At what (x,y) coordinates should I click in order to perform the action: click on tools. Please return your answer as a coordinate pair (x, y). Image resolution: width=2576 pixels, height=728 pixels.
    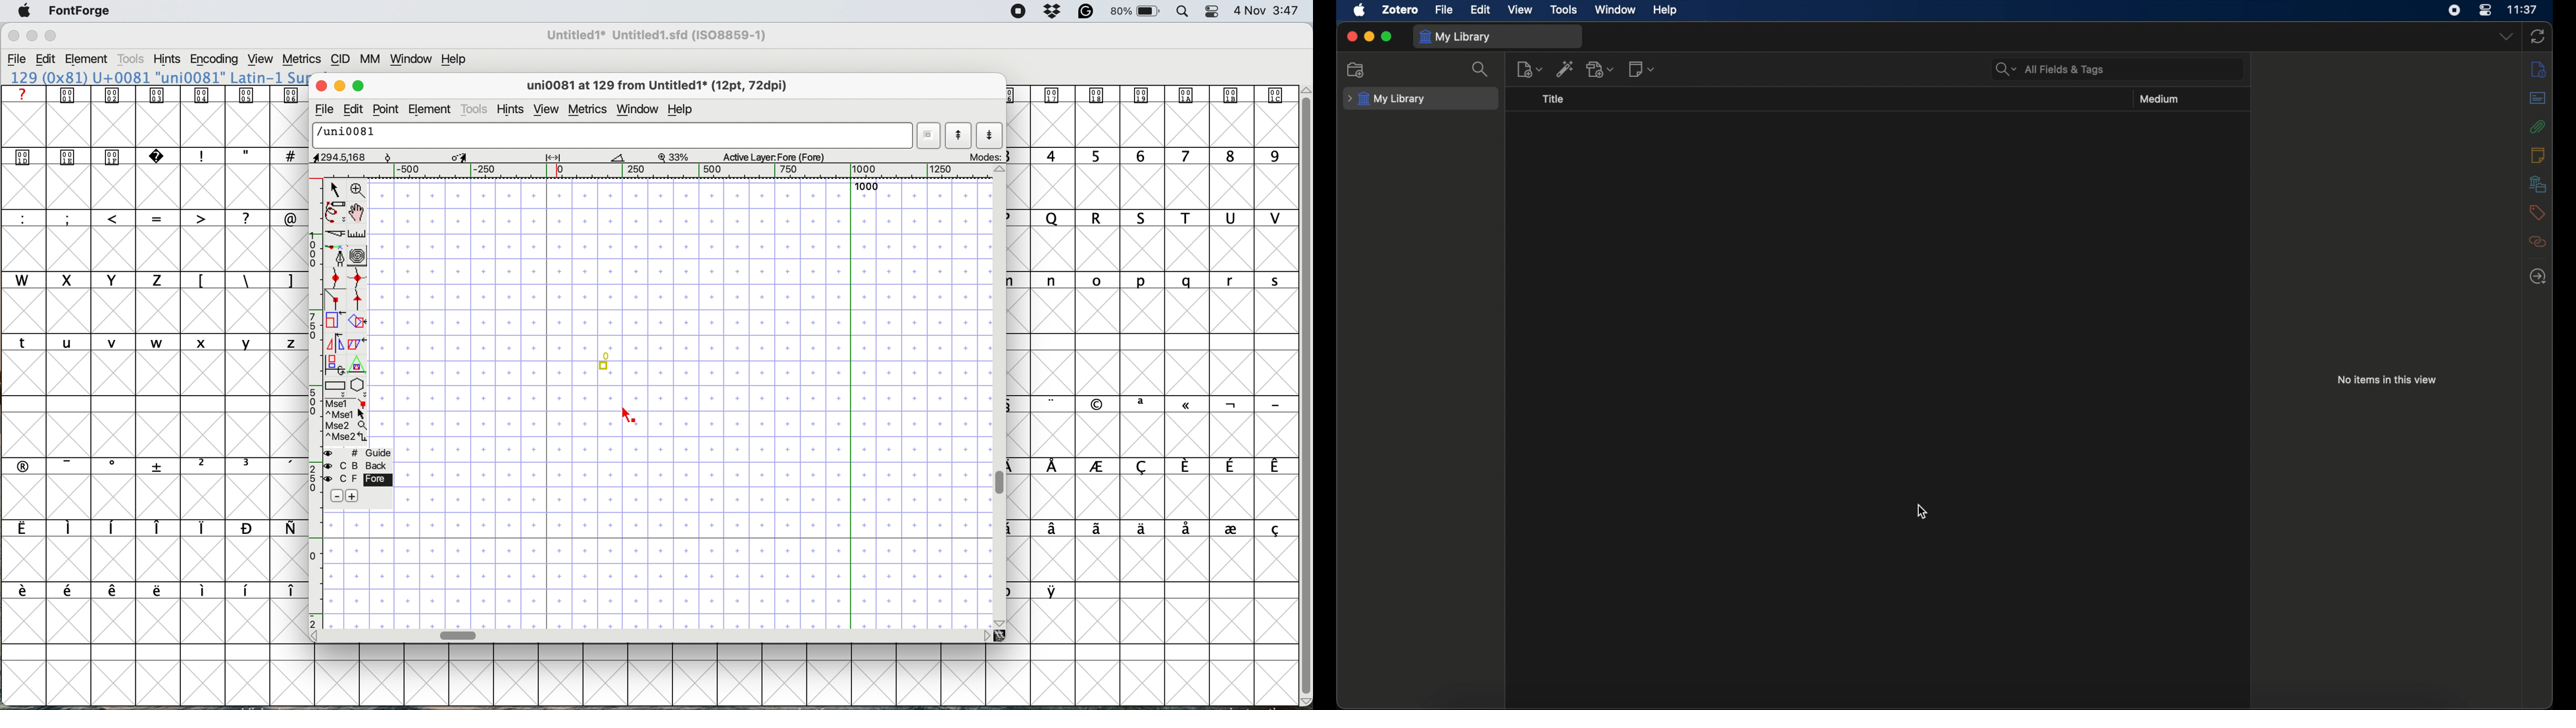
    Looking at the image, I should click on (1564, 9).